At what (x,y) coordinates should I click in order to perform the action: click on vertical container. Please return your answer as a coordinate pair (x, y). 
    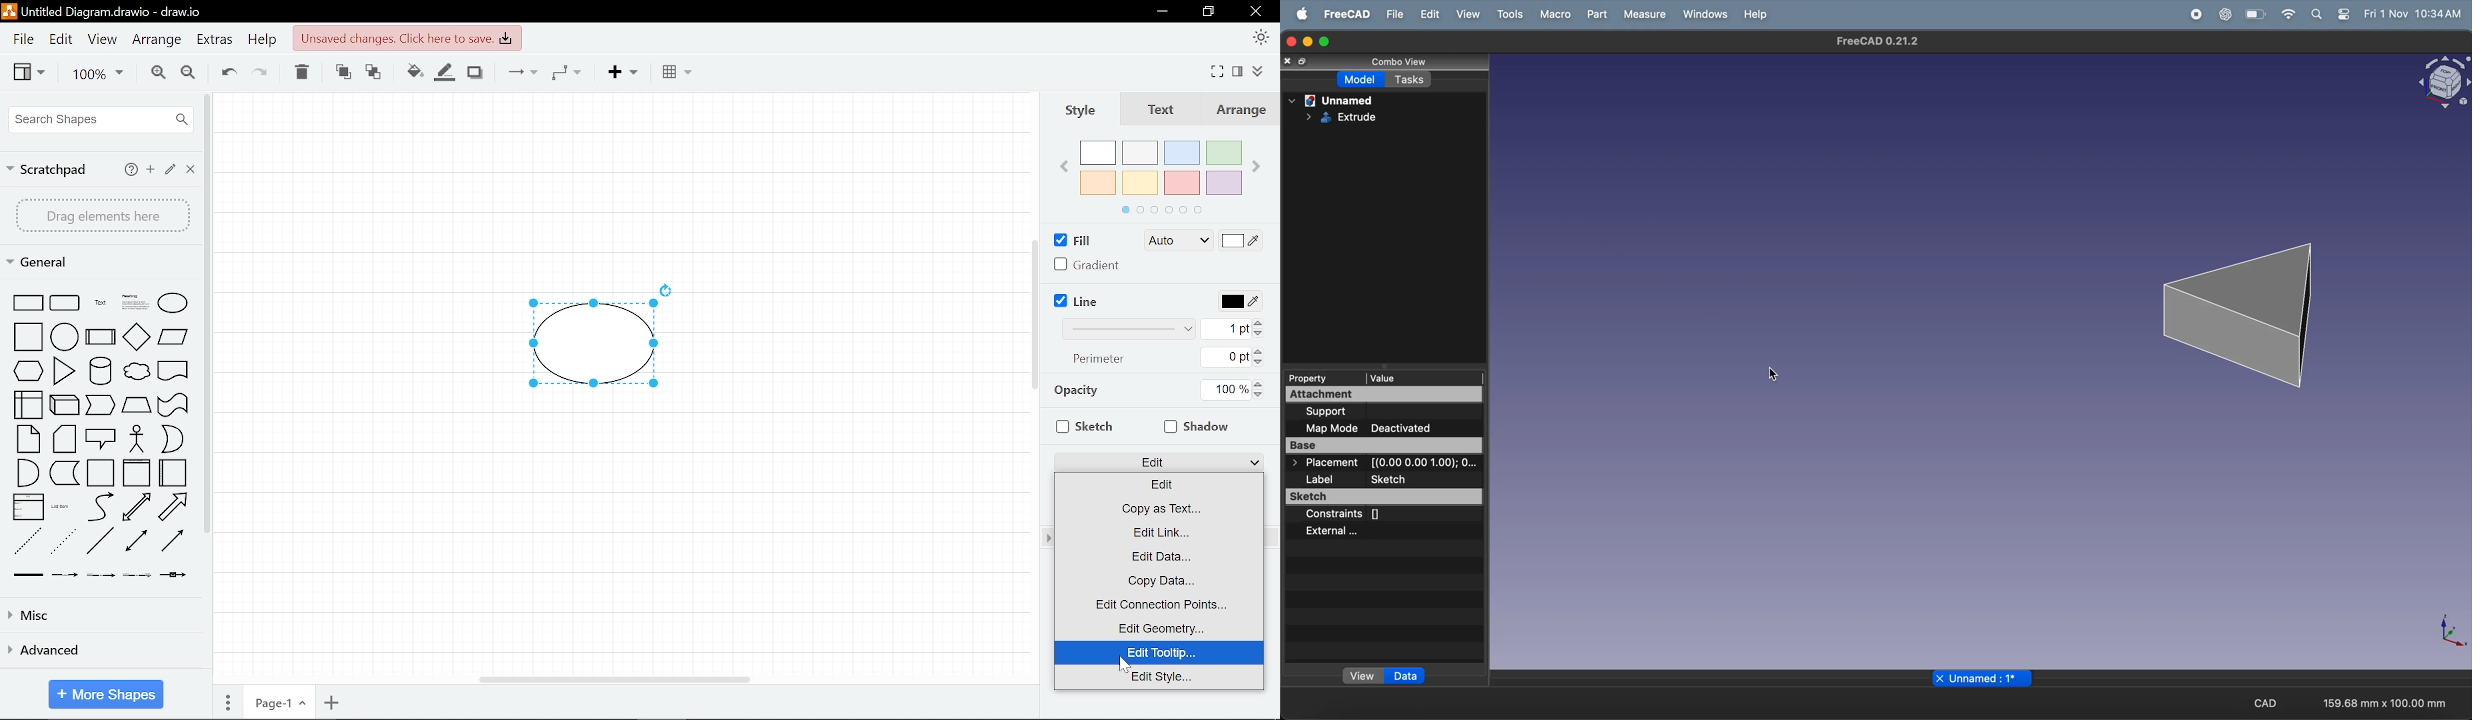
    Looking at the image, I should click on (135, 473).